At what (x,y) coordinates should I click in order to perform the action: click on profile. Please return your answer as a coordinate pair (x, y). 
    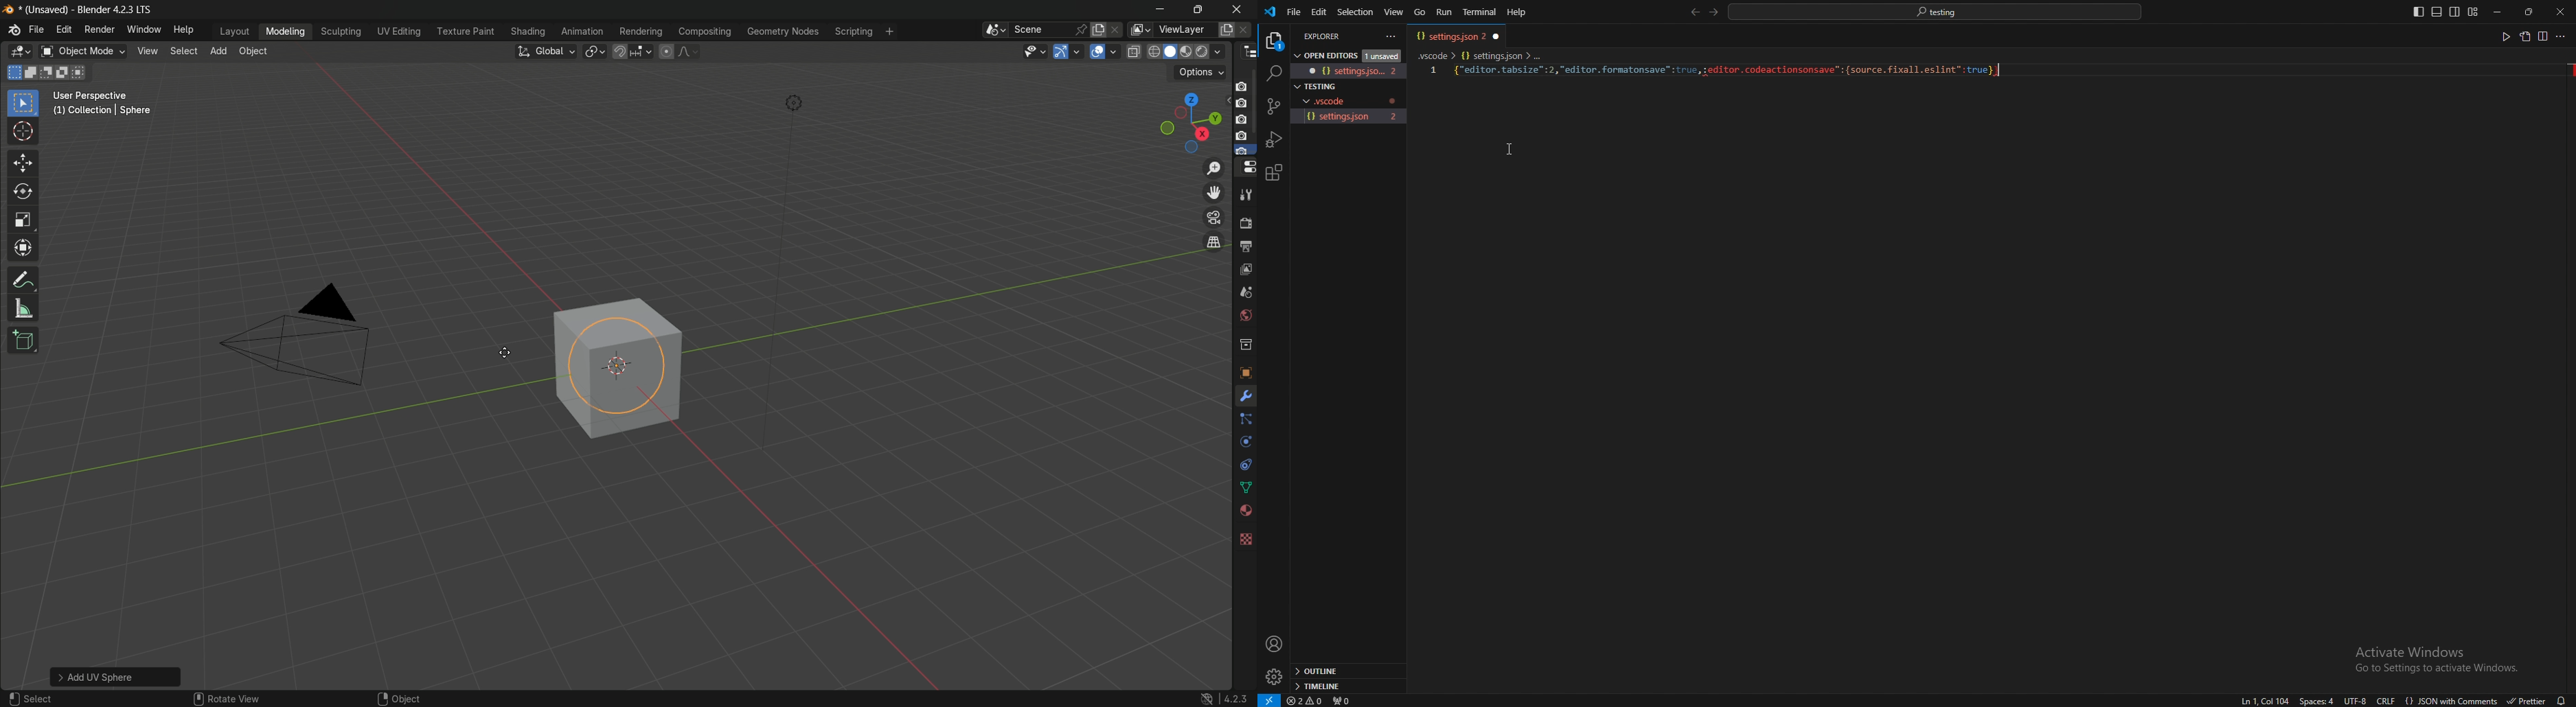
    Looking at the image, I should click on (1275, 644).